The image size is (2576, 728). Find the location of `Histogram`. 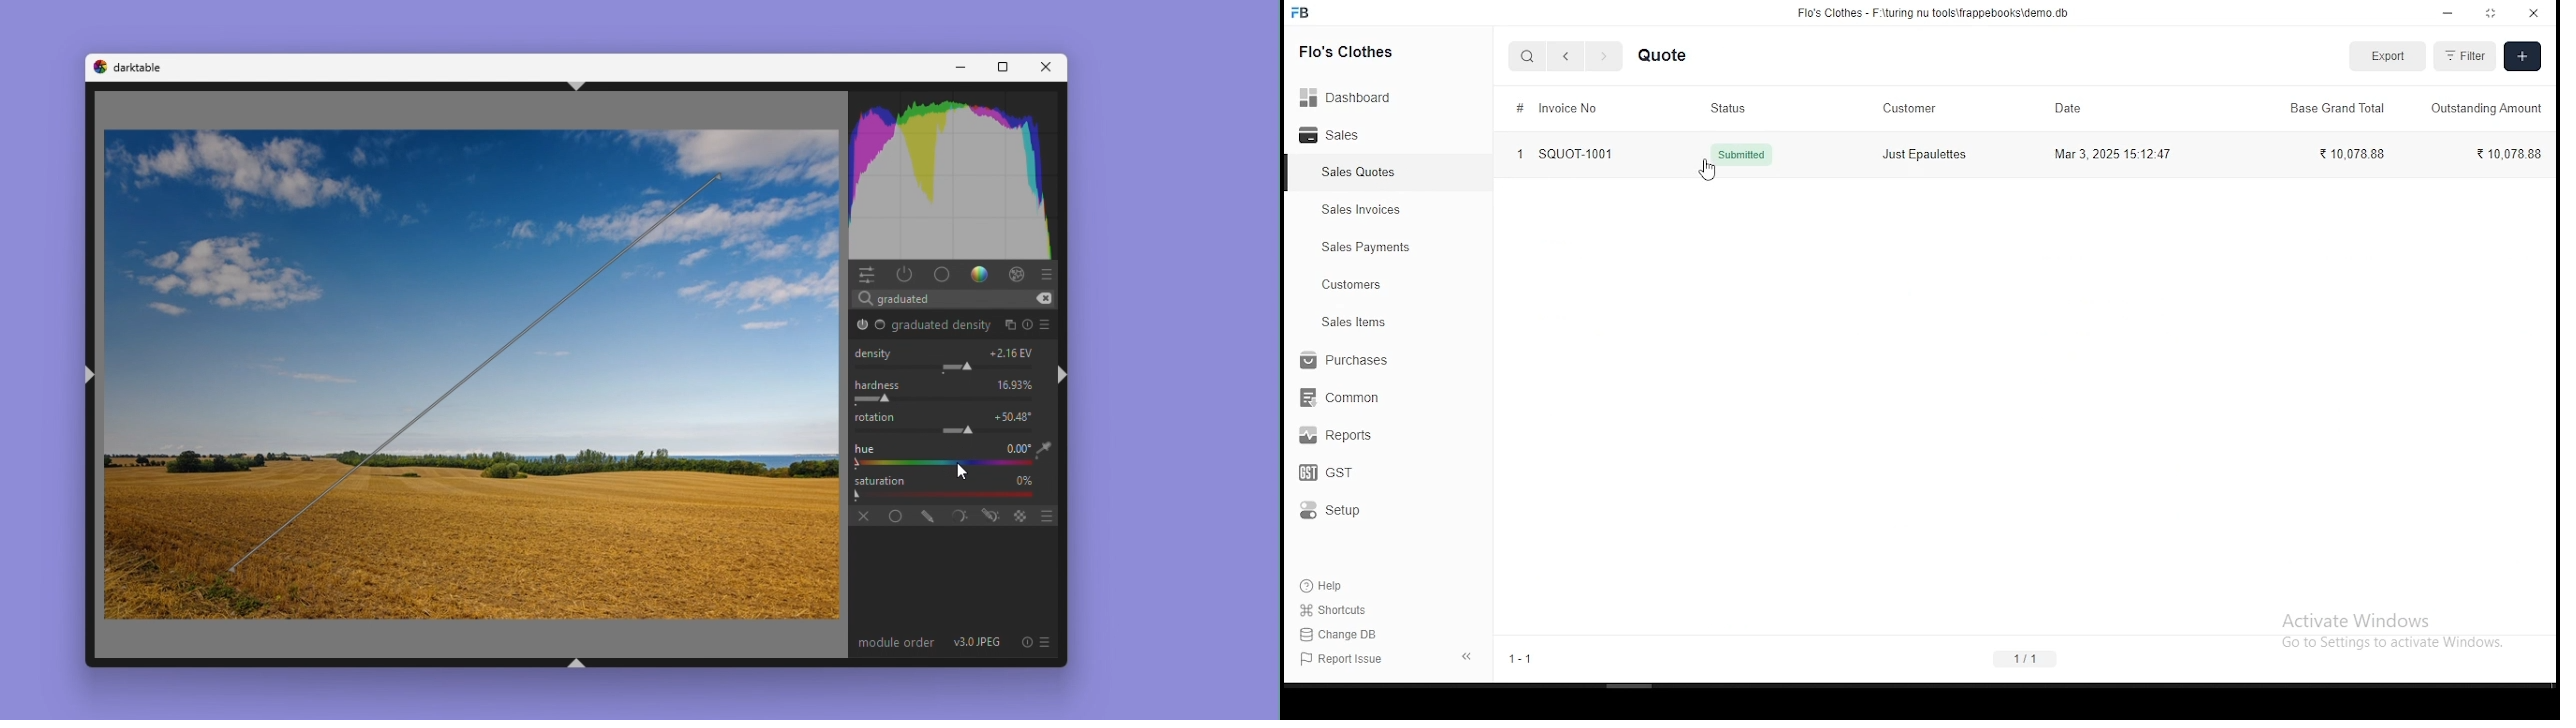

Histogram is located at coordinates (897, 172).